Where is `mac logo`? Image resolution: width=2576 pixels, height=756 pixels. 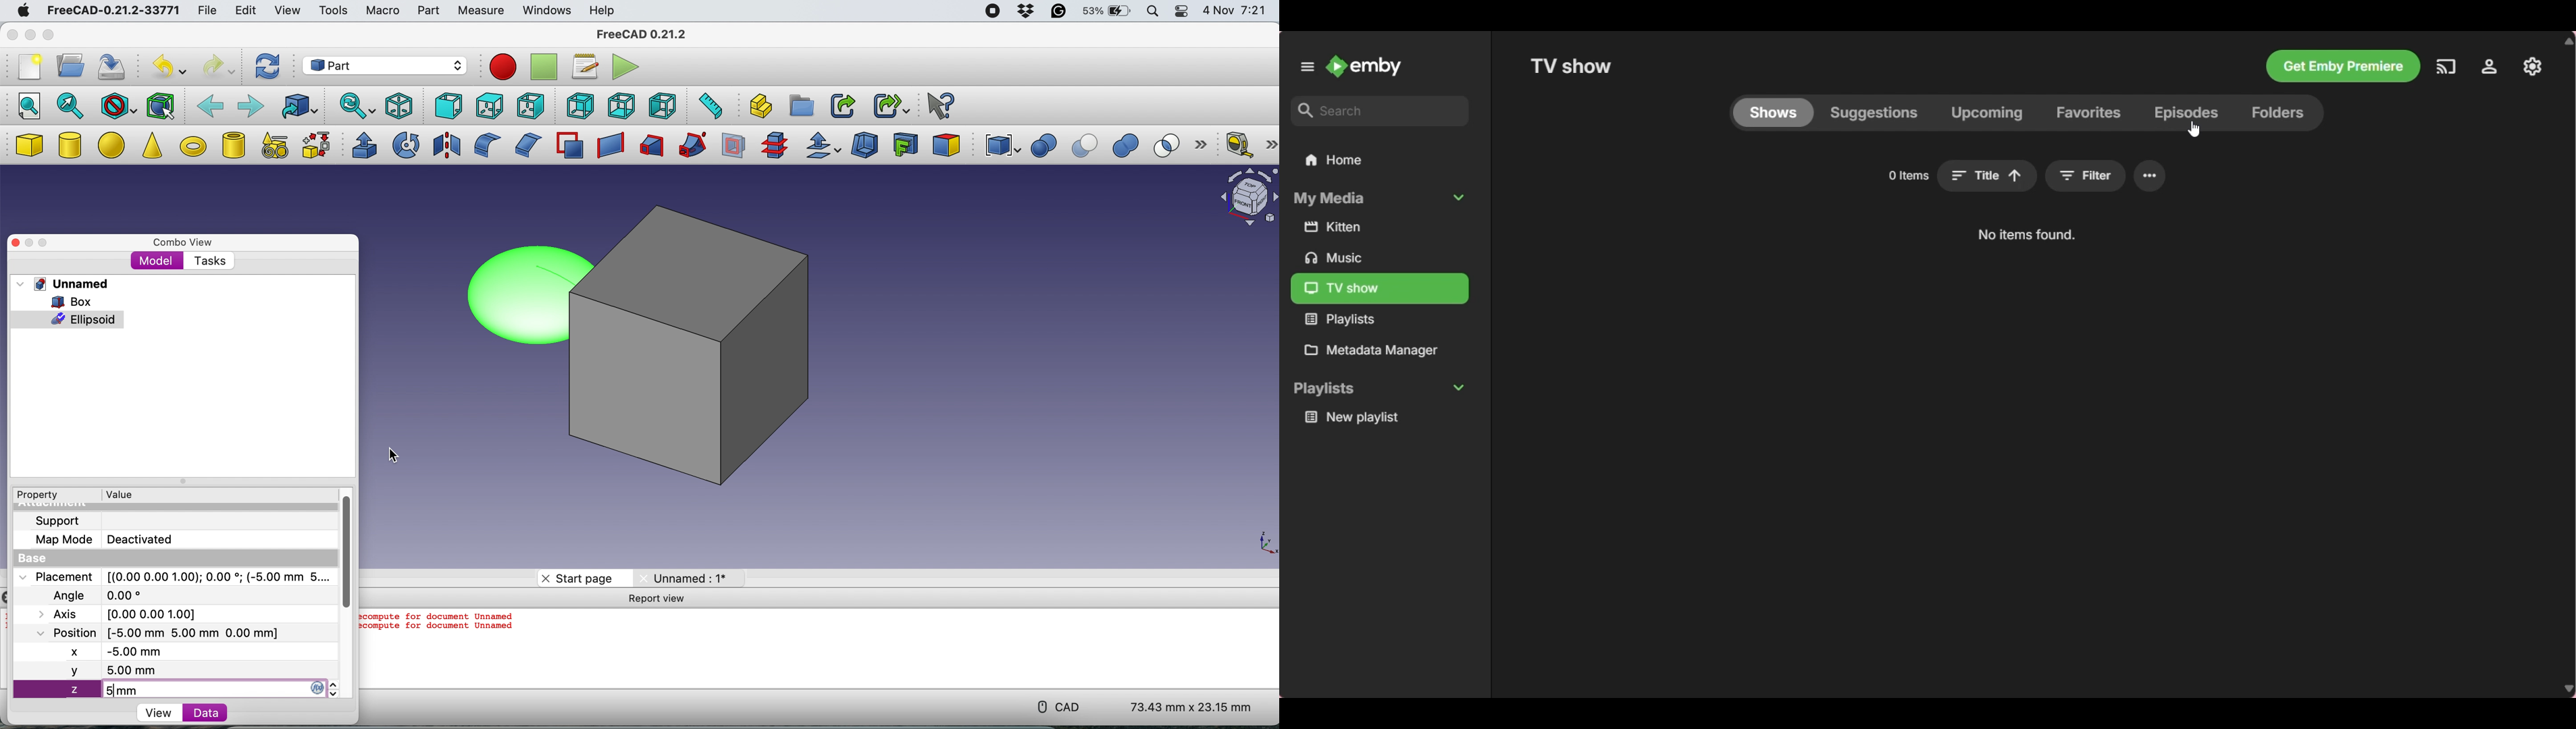
mac logo is located at coordinates (21, 12).